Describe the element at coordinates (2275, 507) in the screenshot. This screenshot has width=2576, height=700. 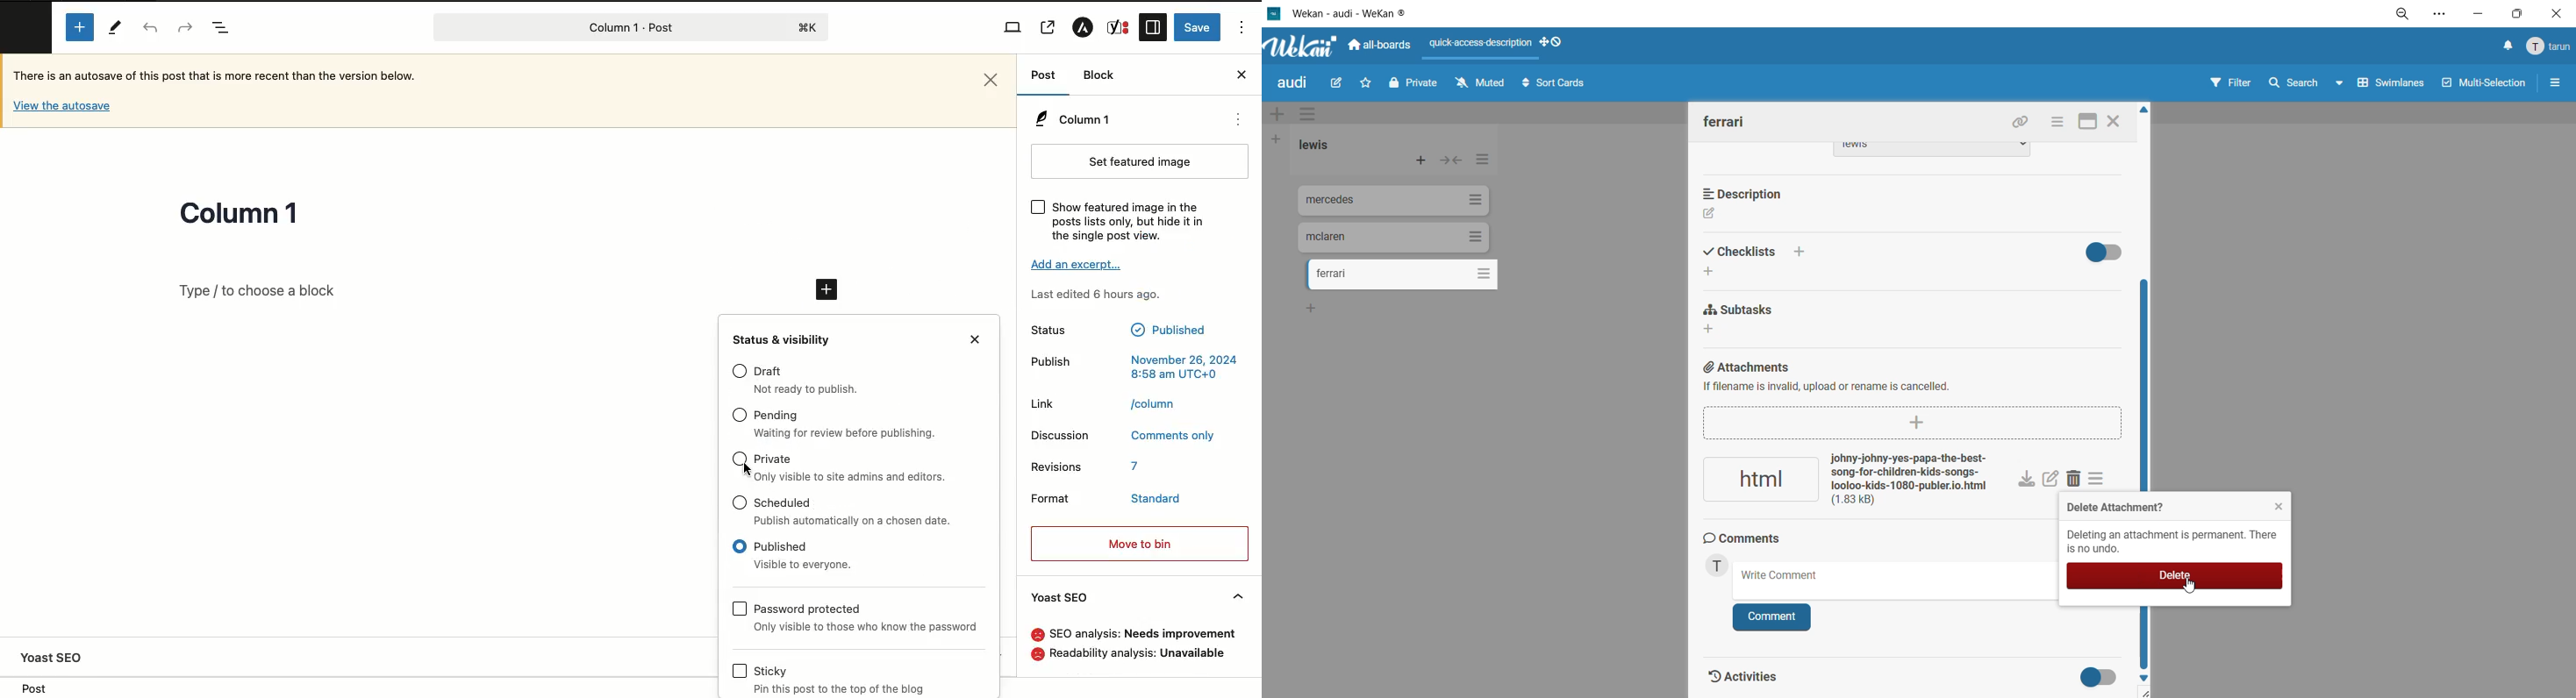
I see `close` at that location.